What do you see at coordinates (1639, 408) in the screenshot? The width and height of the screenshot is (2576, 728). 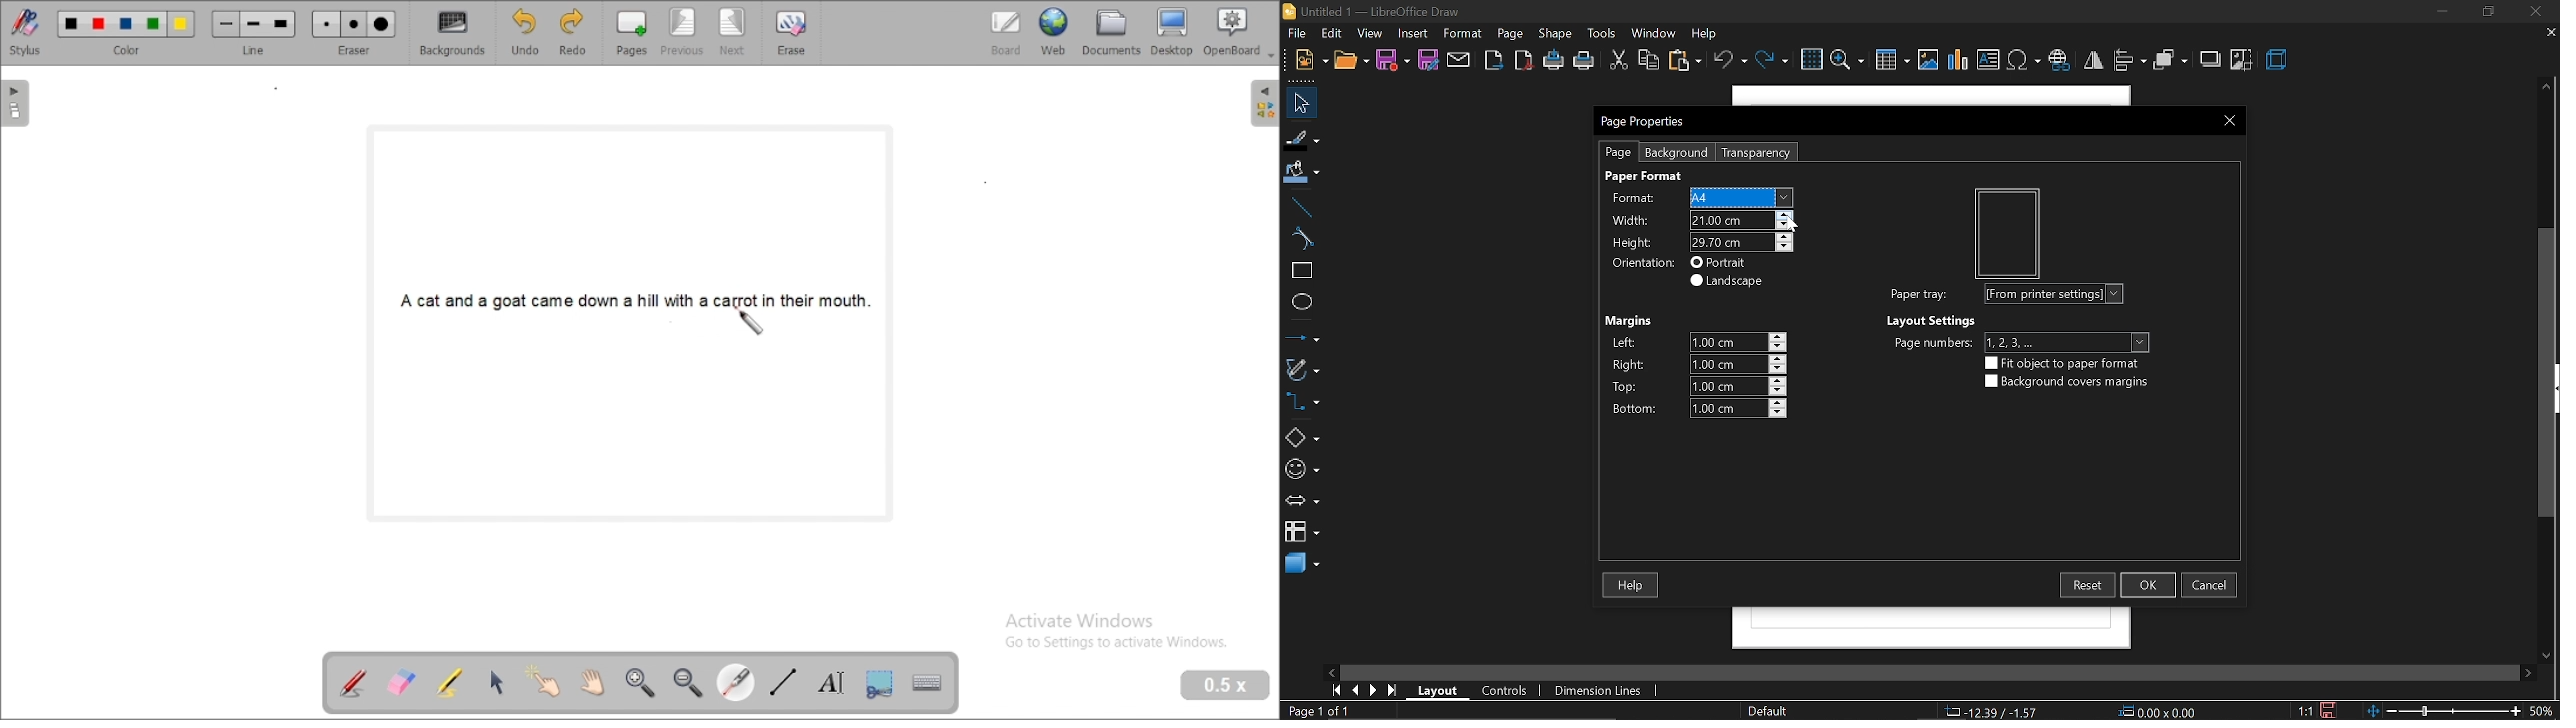 I see `bottom margin` at bounding box center [1639, 408].